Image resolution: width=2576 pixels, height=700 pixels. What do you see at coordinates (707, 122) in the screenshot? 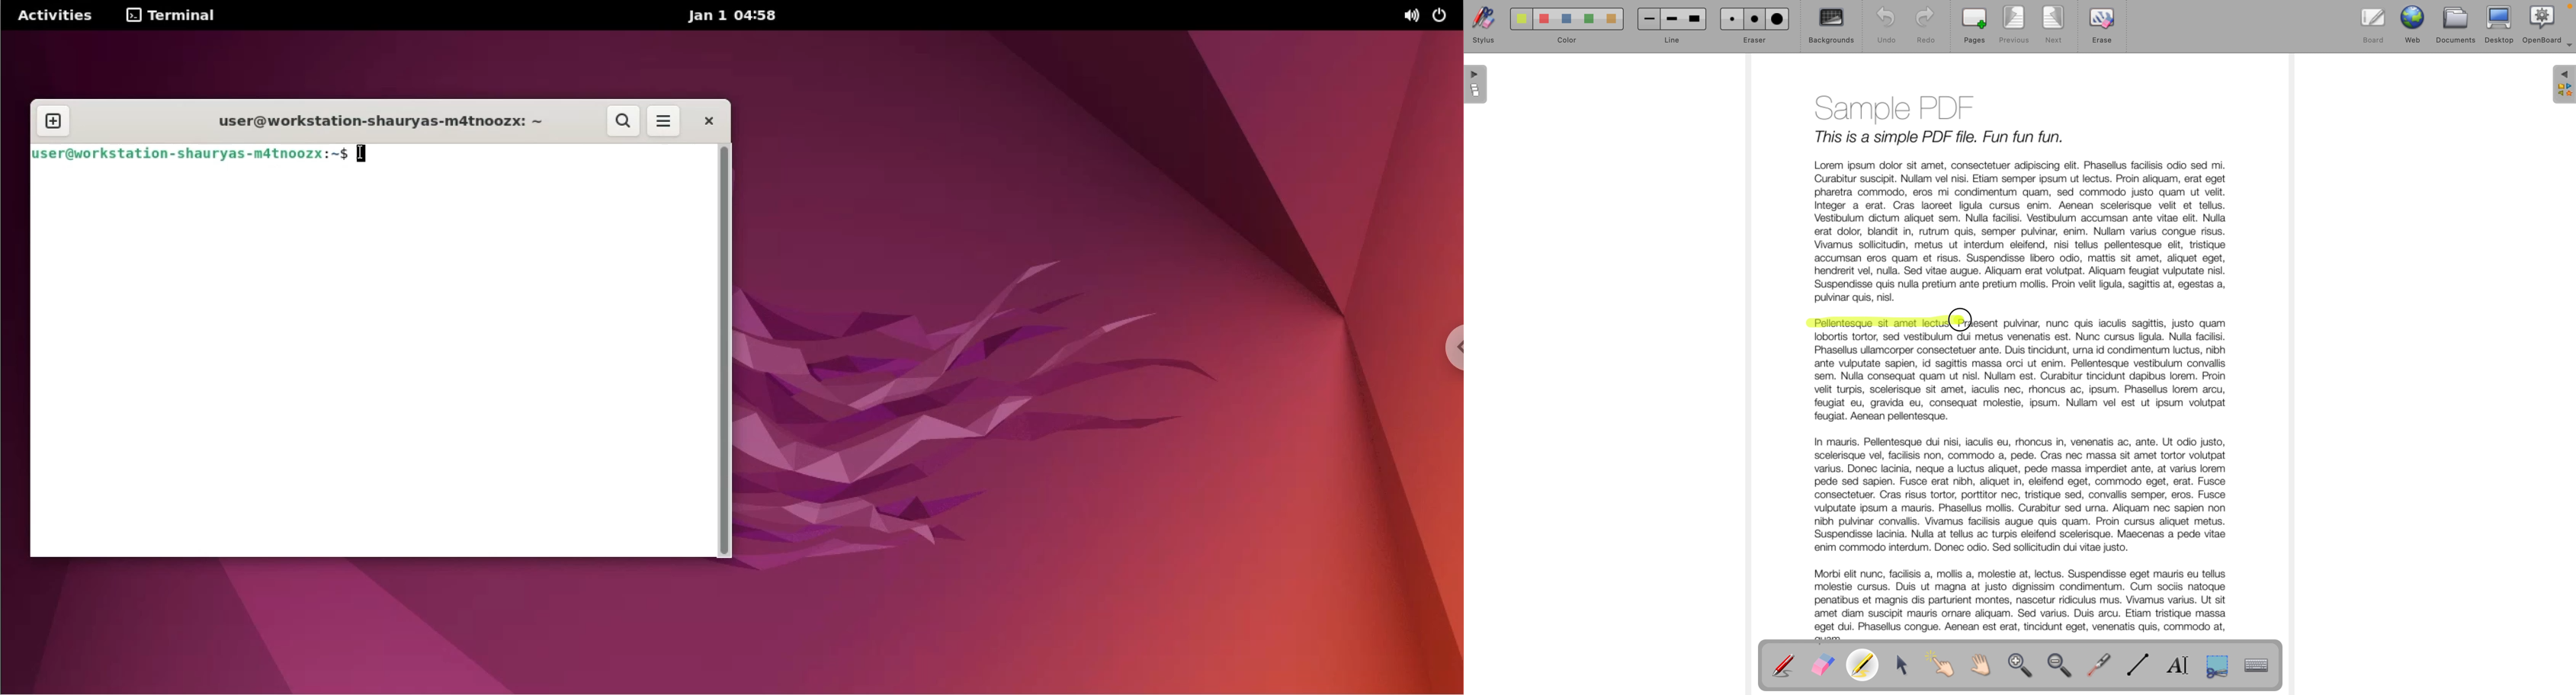
I see `close` at bounding box center [707, 122].